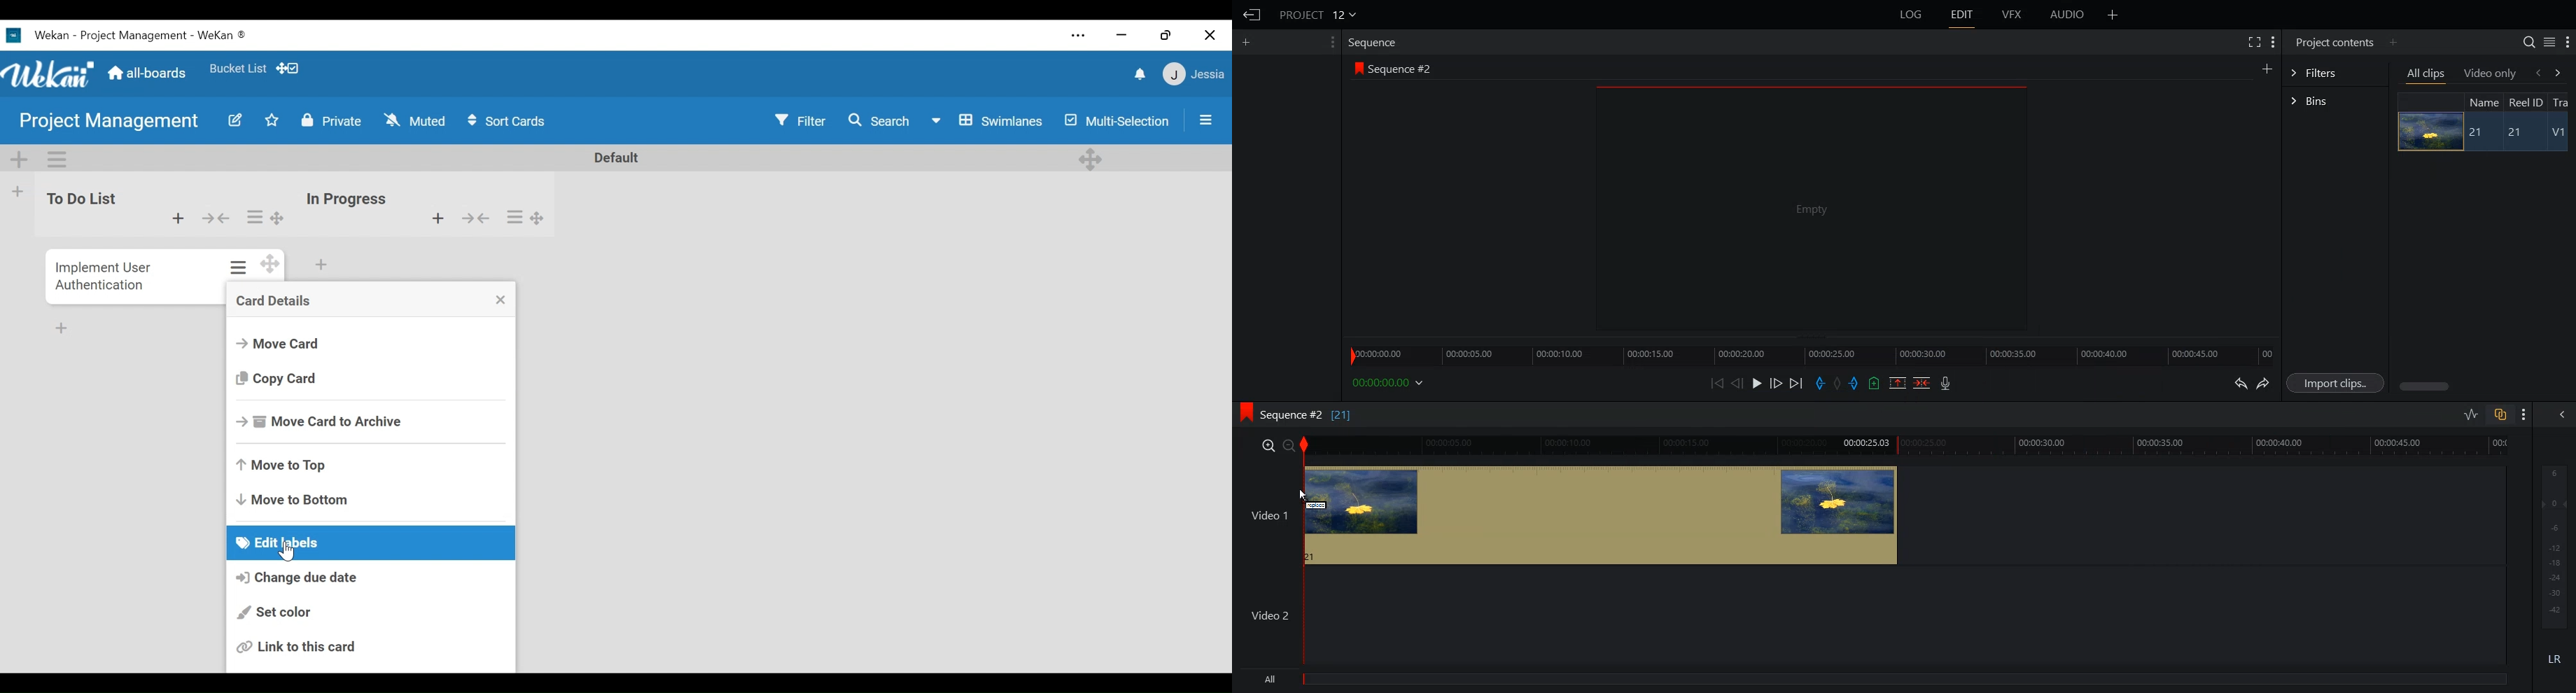 This screenshot has height=700, width=2576. I want to click on Copy Card, so click(280, 379).